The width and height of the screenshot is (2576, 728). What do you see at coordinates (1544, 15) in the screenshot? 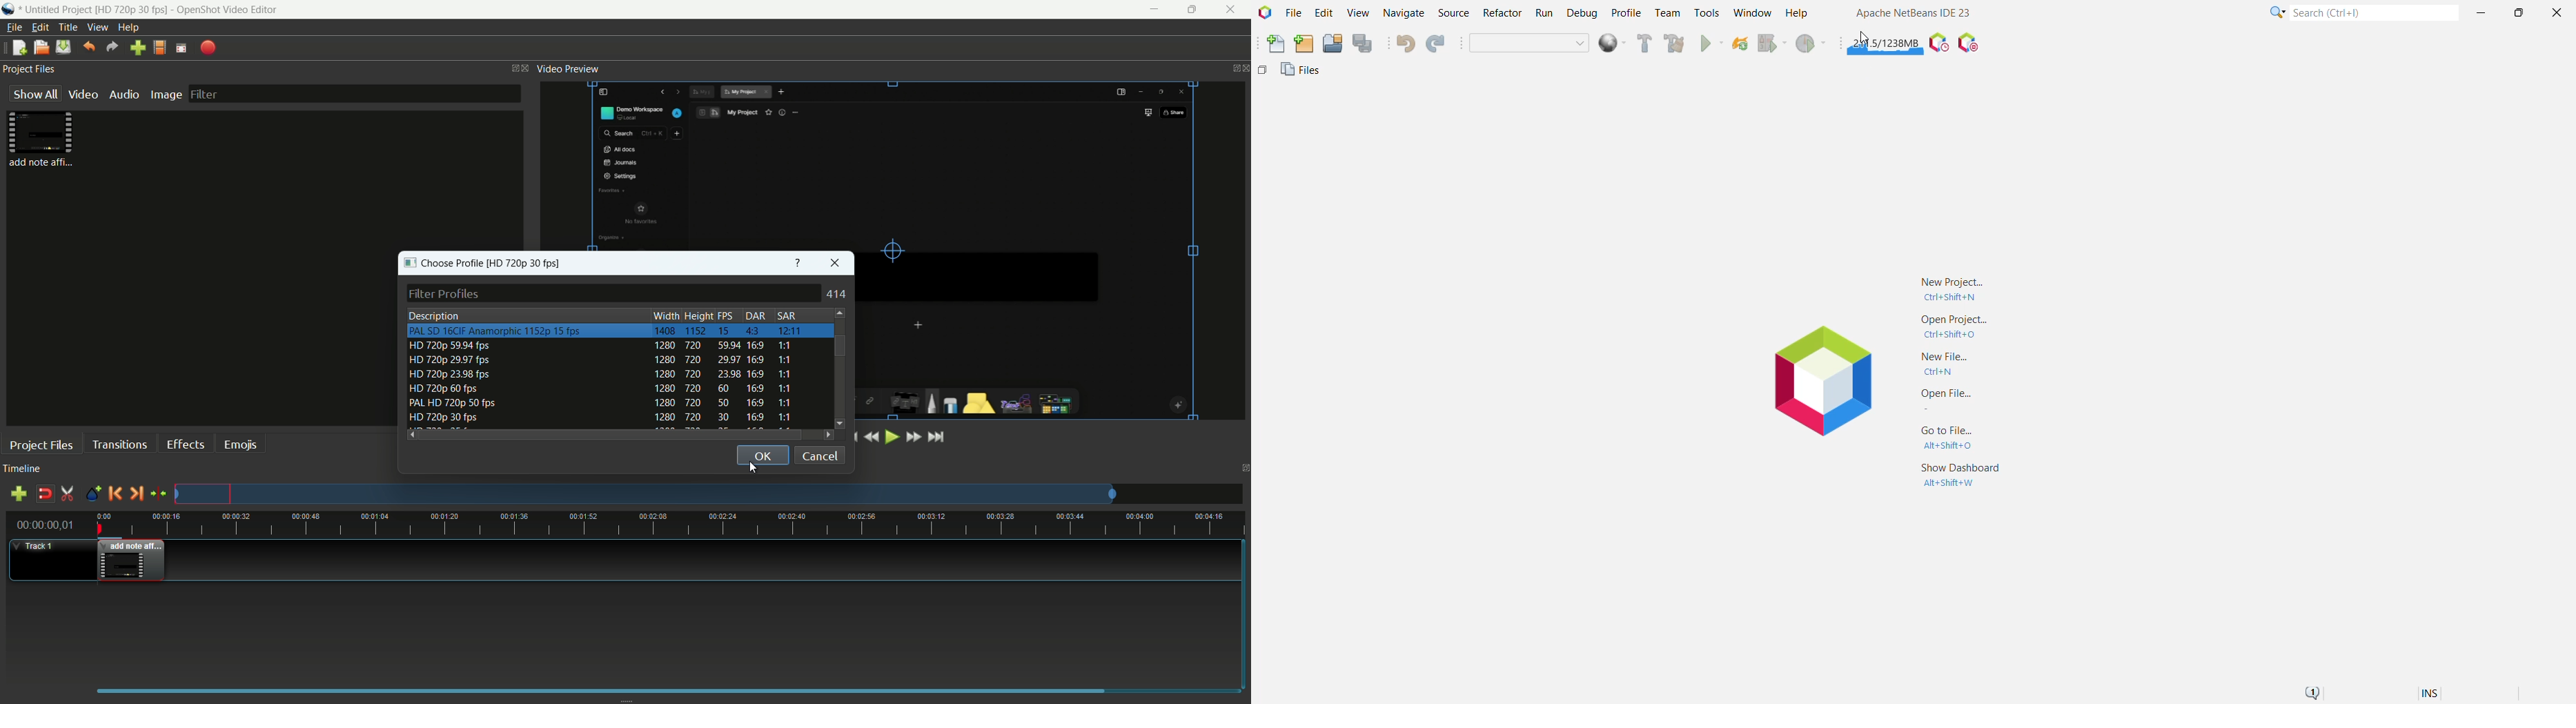
I see `Run` at bounding box center [1544, 15].